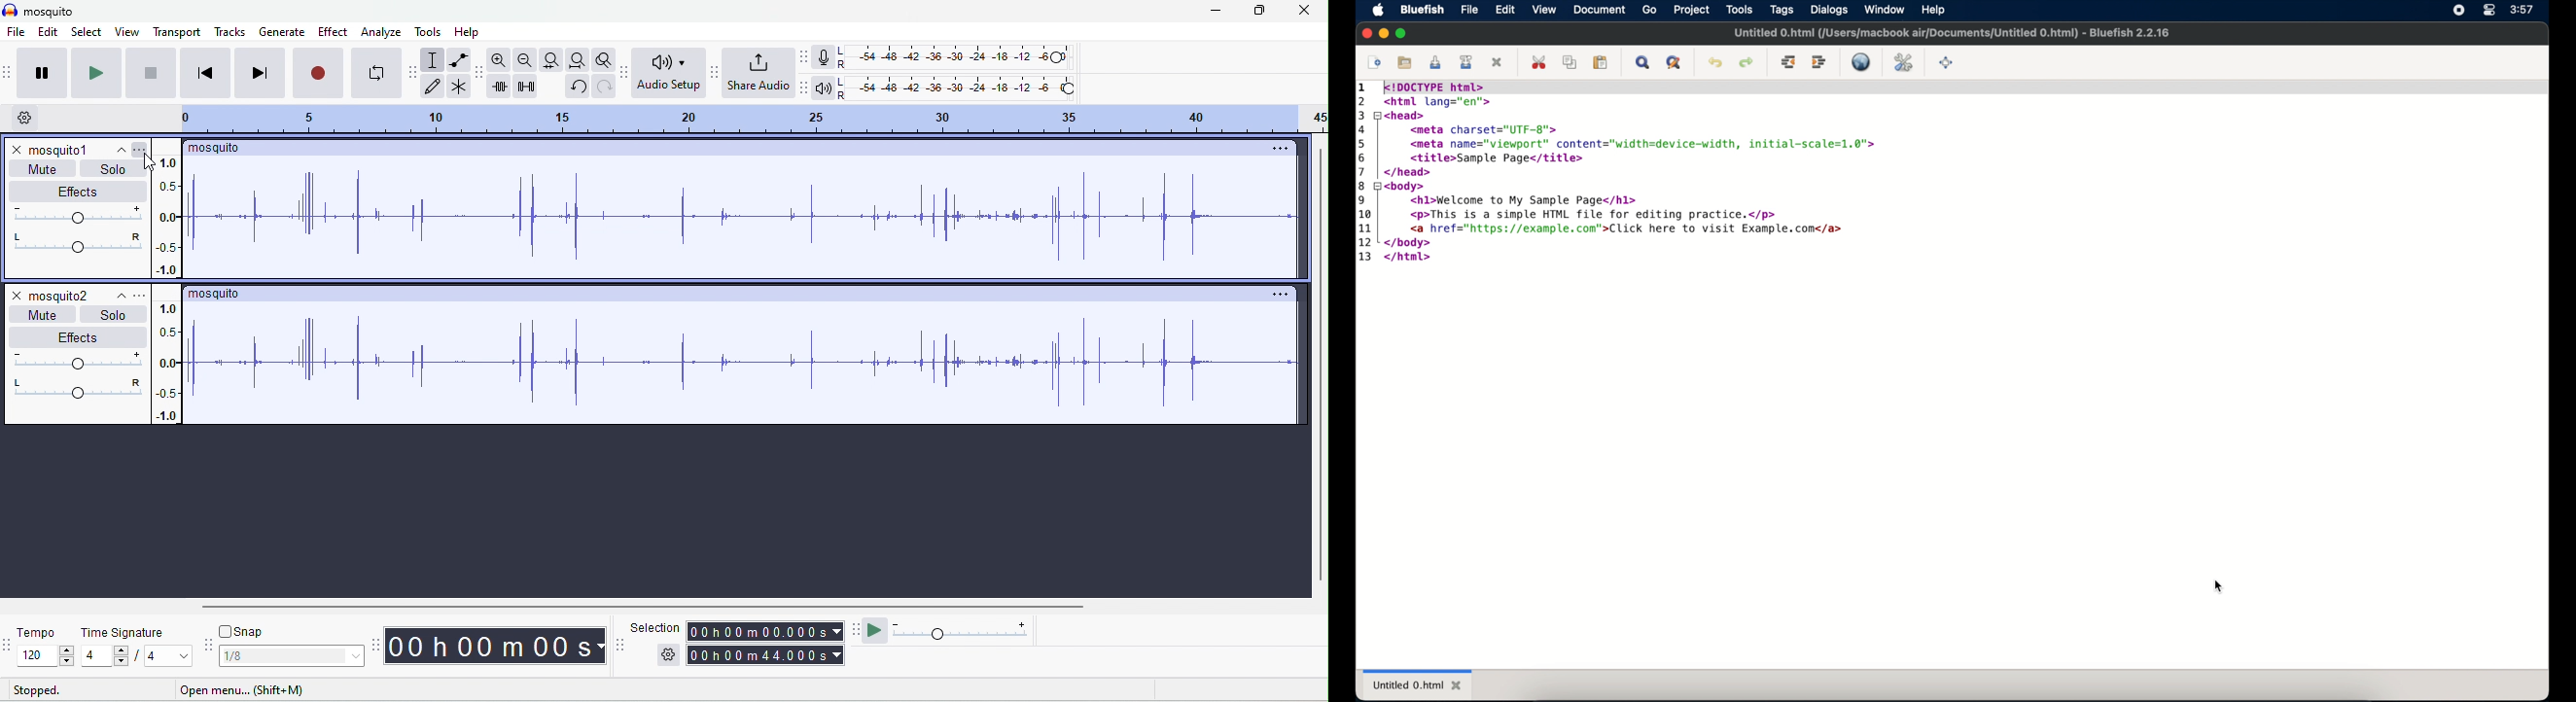 The image size is (2576, 728). Describe the element at coordinates (957, 87) in the screenshot. I see `playback level` at that location.